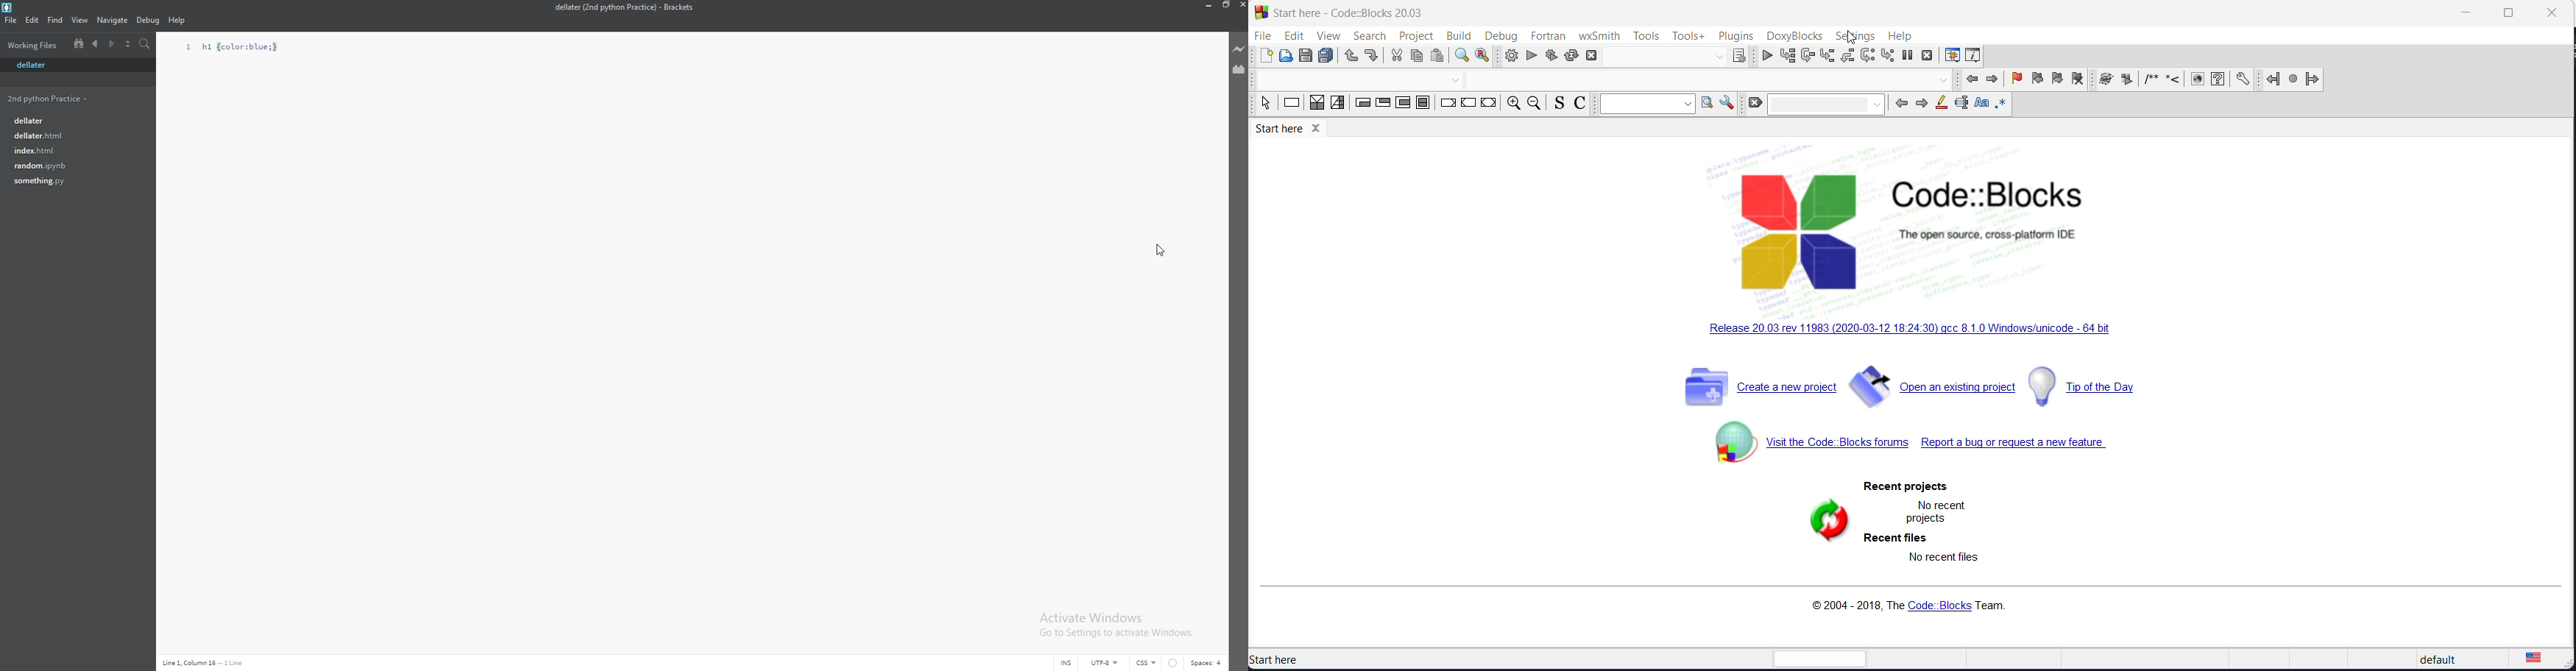 This screenshot has width=2576, height=672. Describe the element at coordinates (1900, 35) in the screenshot. I see `help` at that location.